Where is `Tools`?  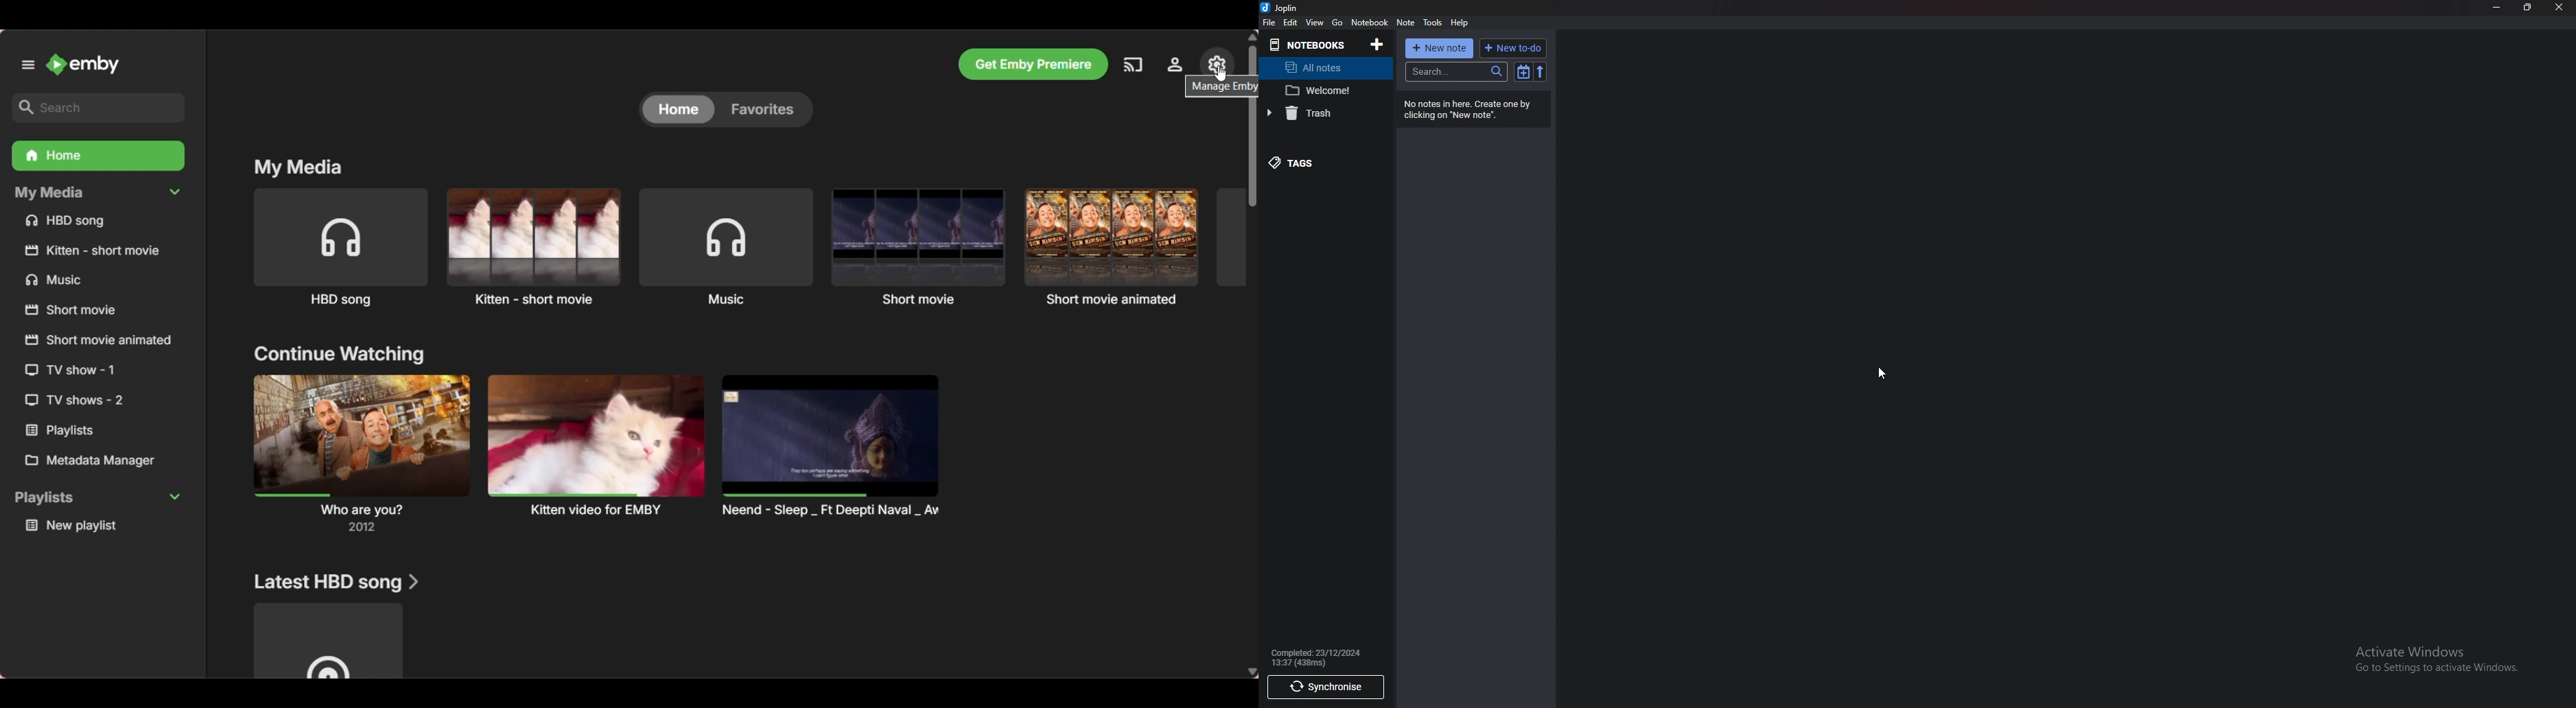
Tools is located at coordinates (1434, 23).